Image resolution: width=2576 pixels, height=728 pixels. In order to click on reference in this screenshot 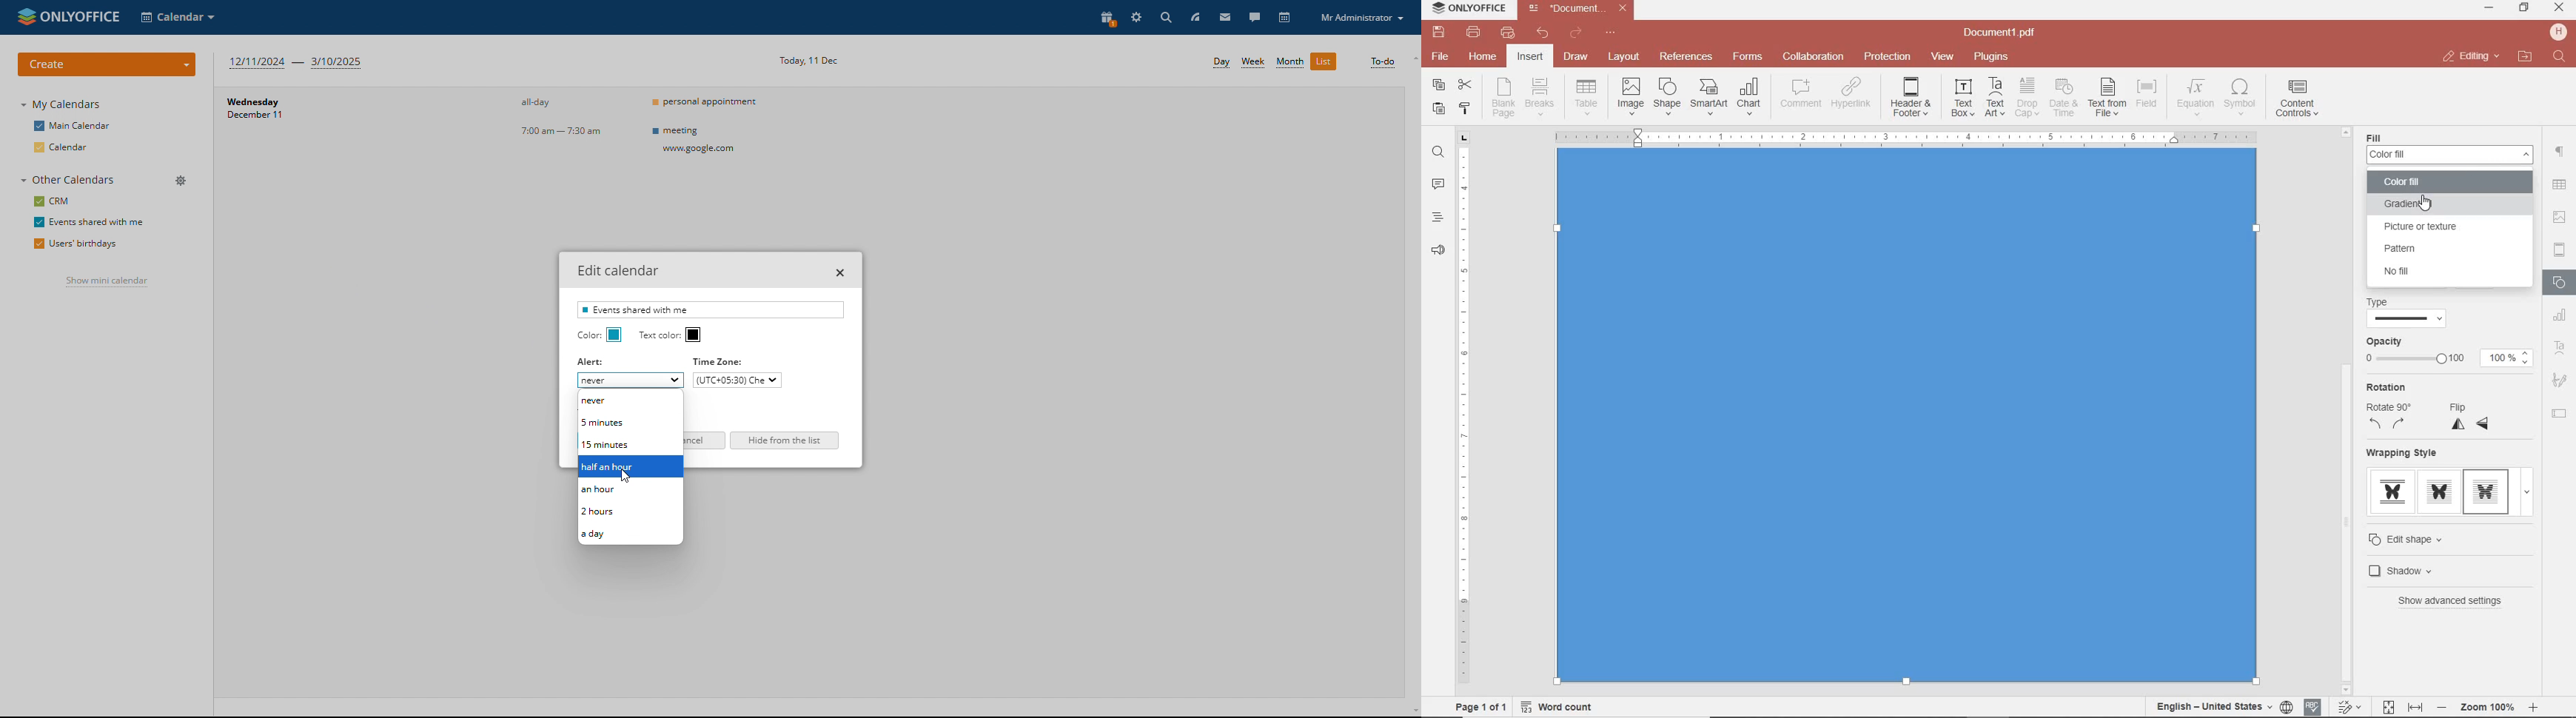, I will do `click(1685, 57)`.